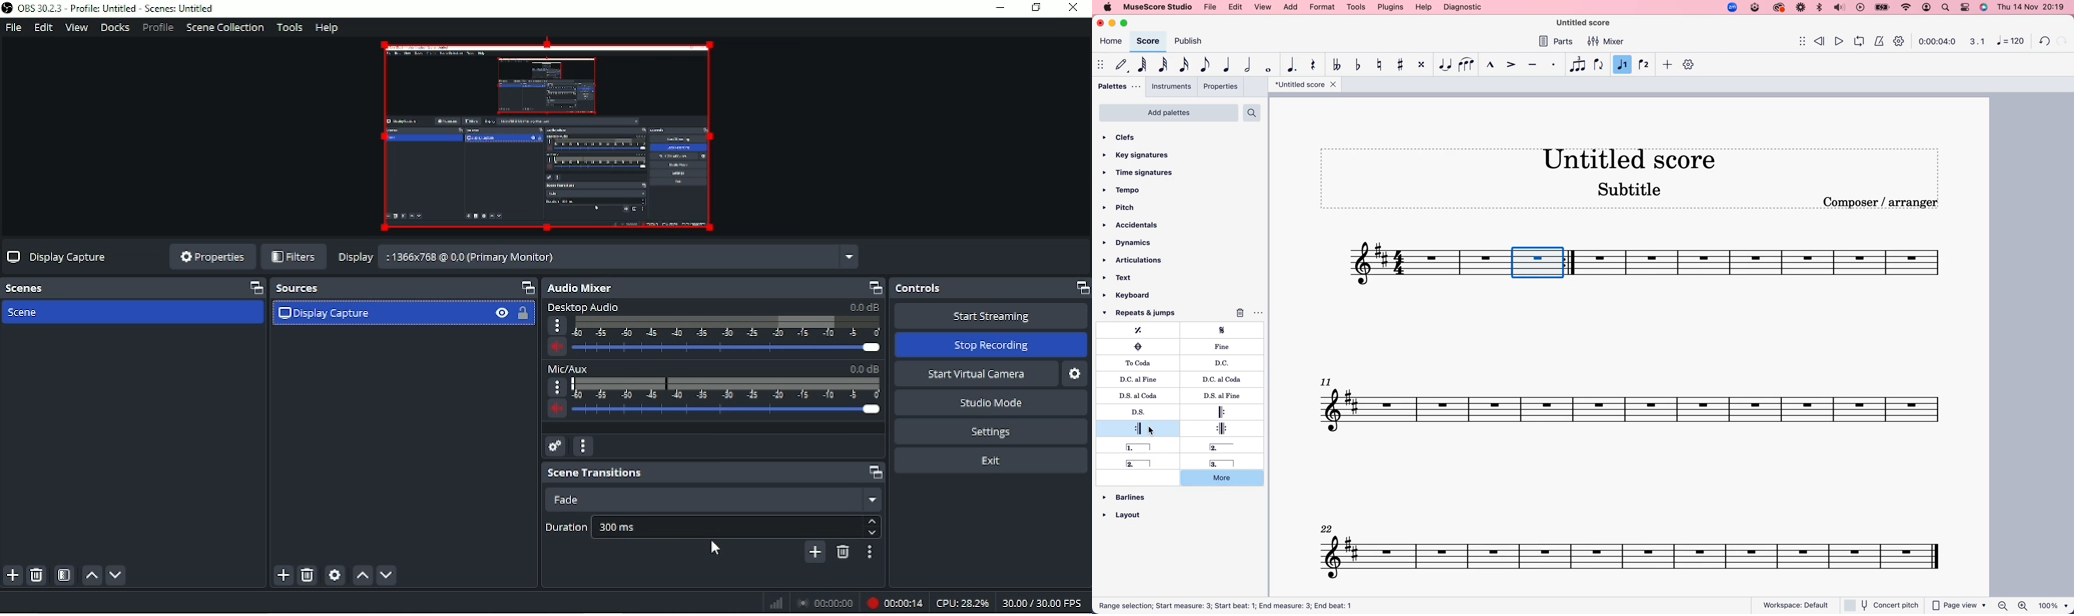 The width and height of the screenshot is (2100, 616). I want to click on Help, so click(323, 27).